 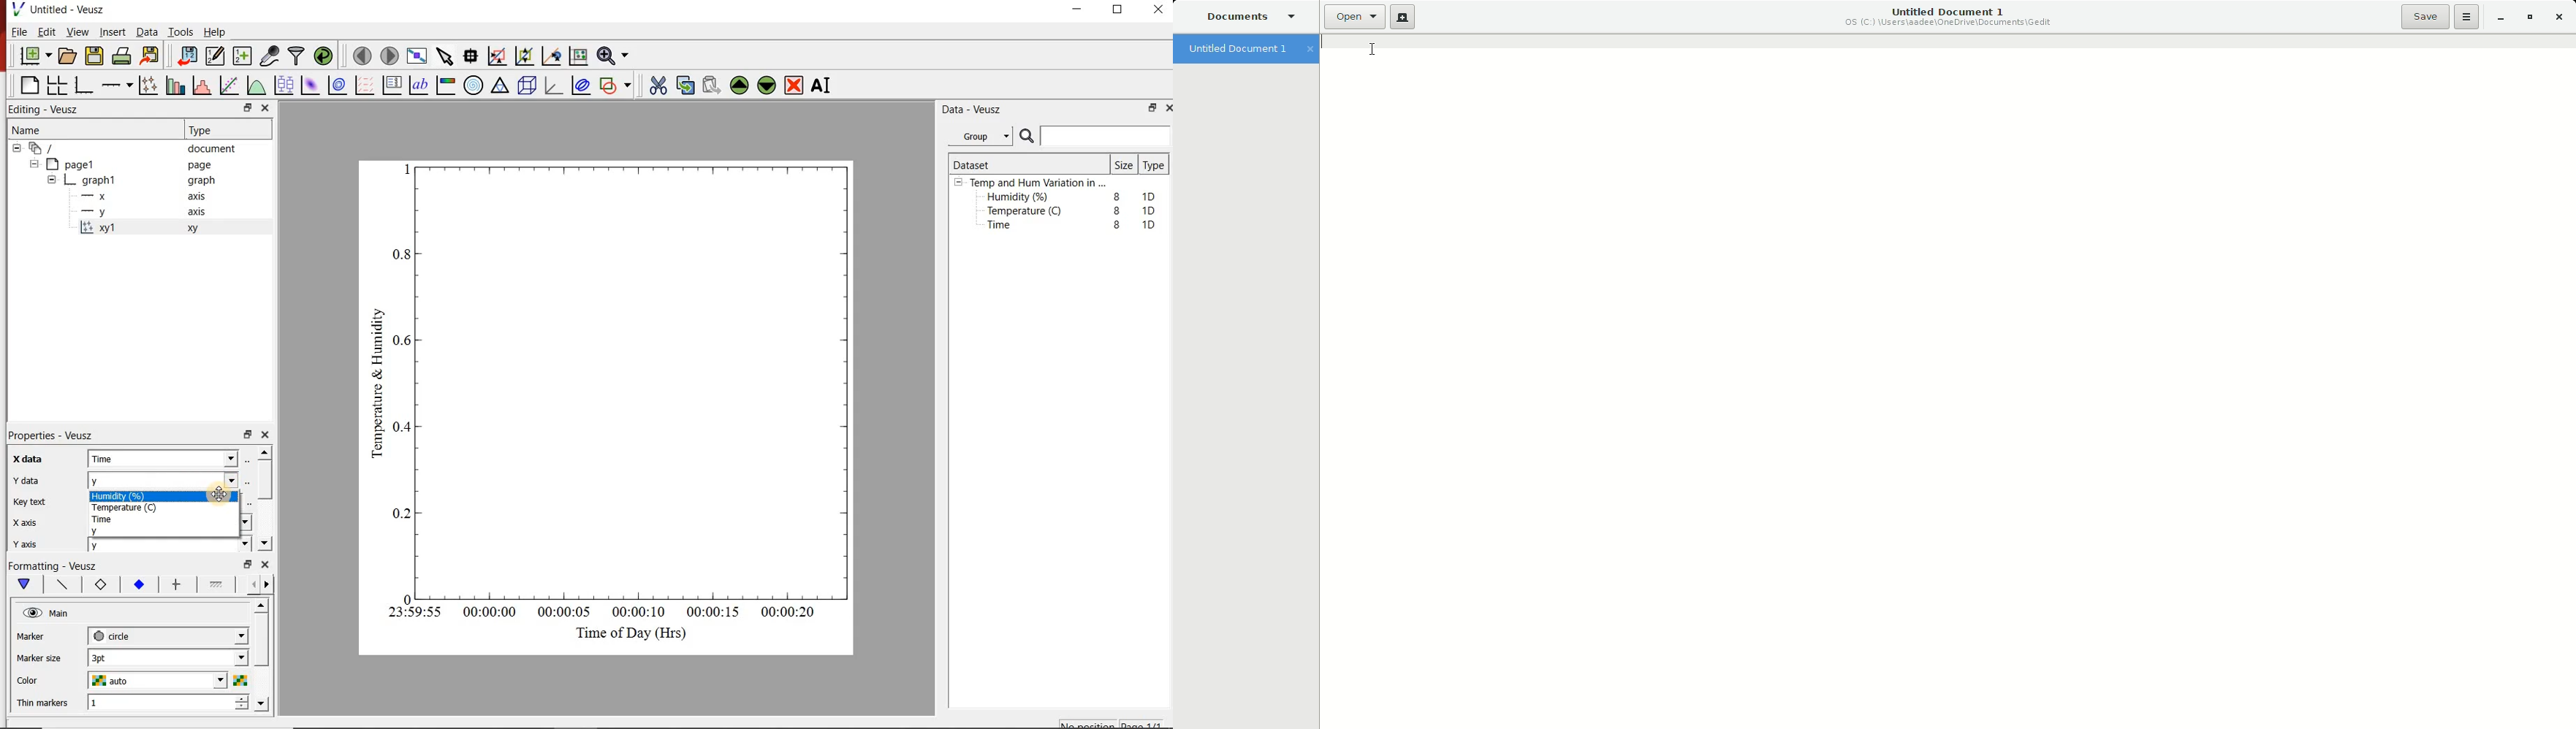 What do you see at coordinates (62, 9) in the screenshot?
I see `Untitled - Veusz` at bounding box center [62, 9].